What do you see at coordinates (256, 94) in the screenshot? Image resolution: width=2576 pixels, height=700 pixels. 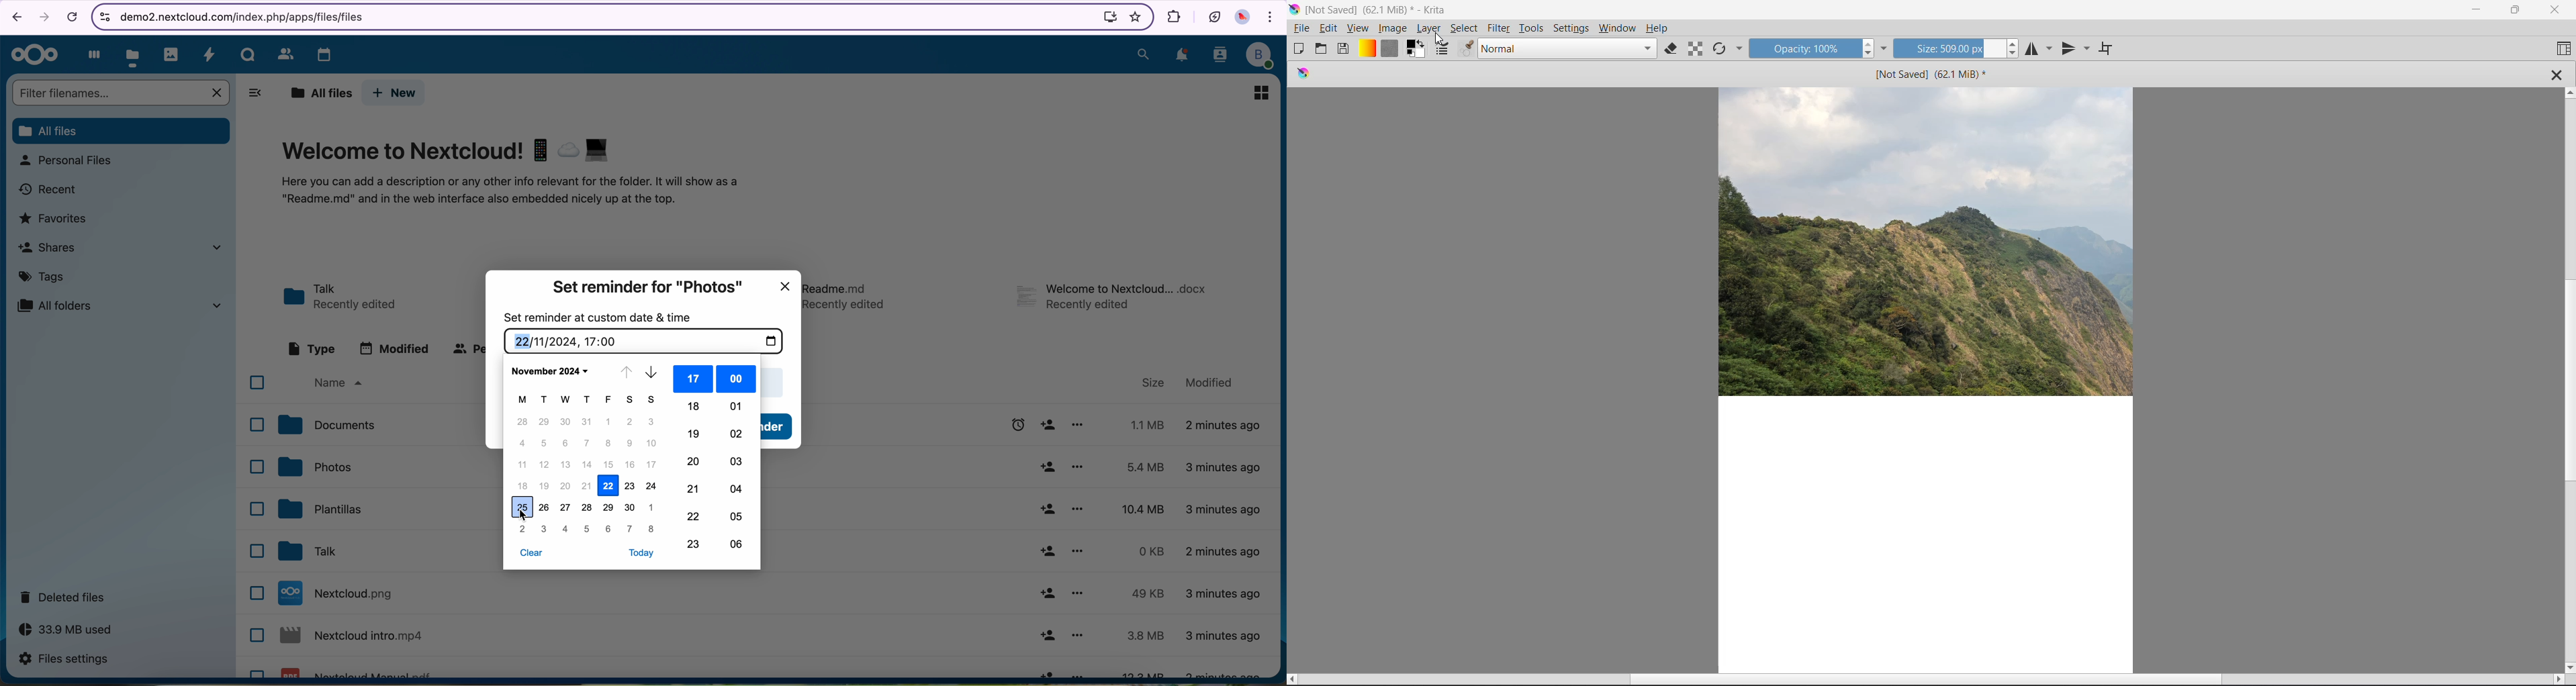 I see `hide tabs` at bounding box center [256, 94].